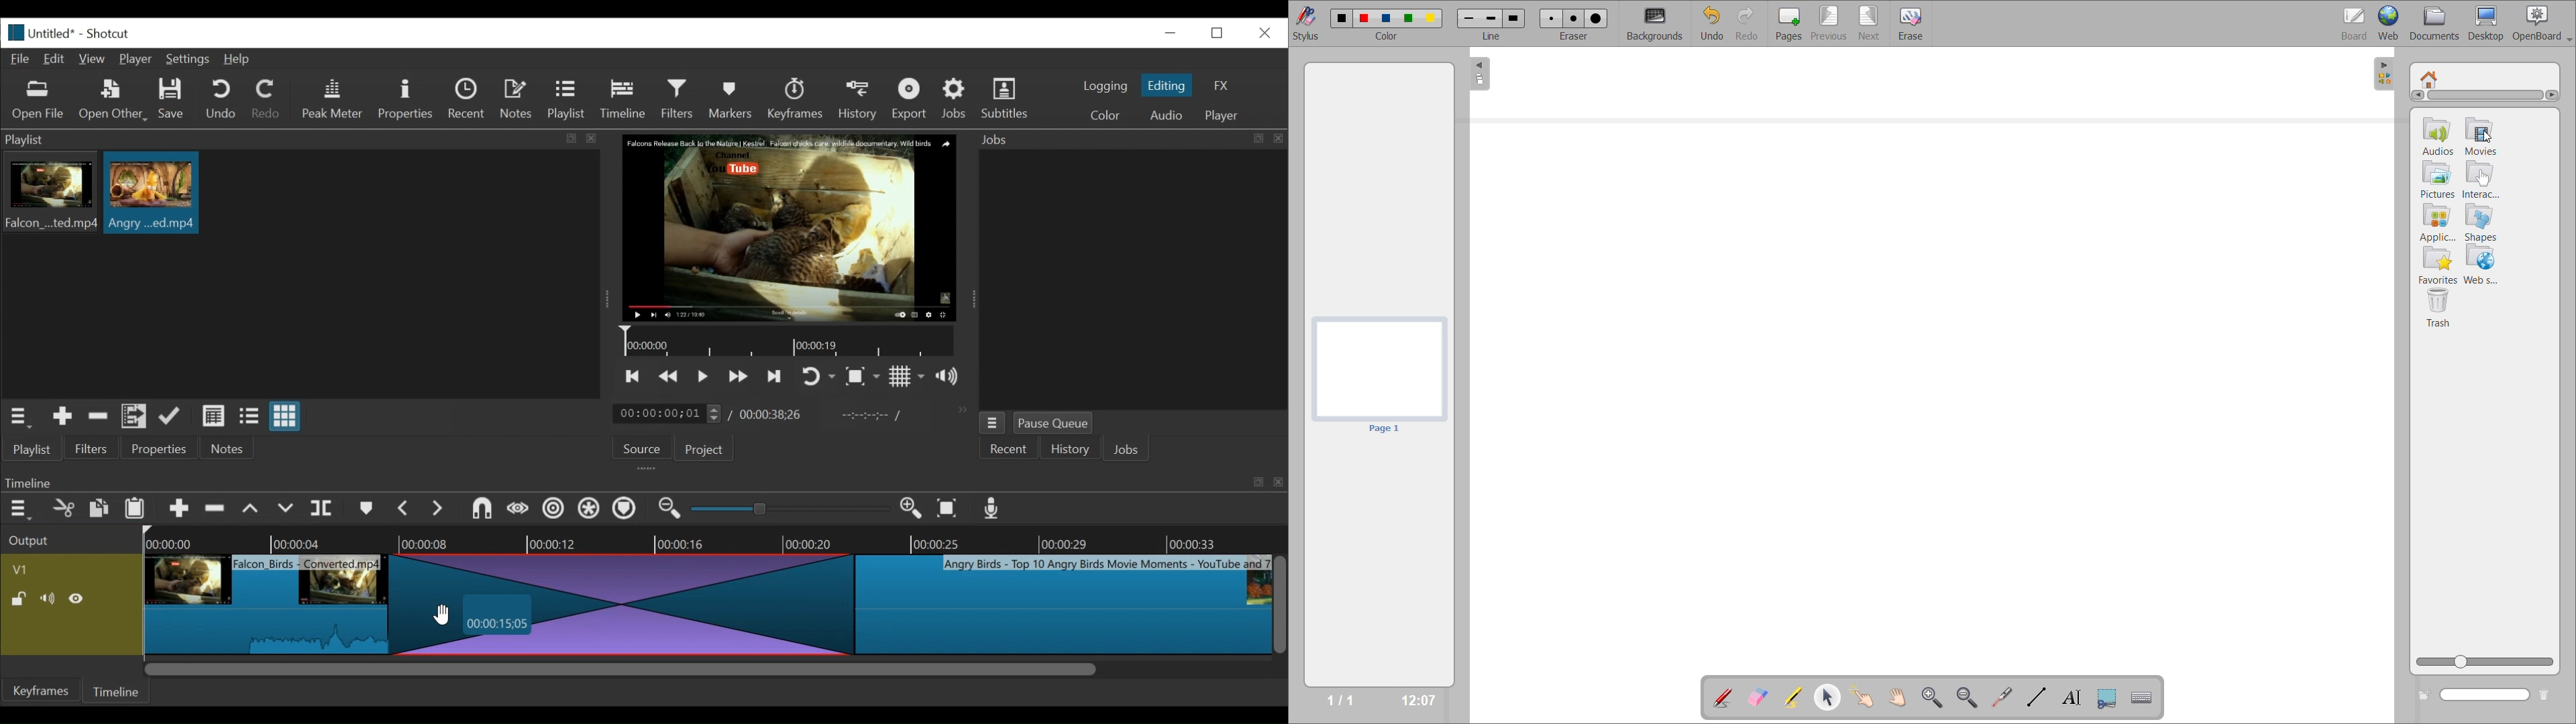 The image size is (2576, 728). What do you see at coordinates (214, 416) in the screenshot?
I see `view as details` at bounding box center [214, 416].